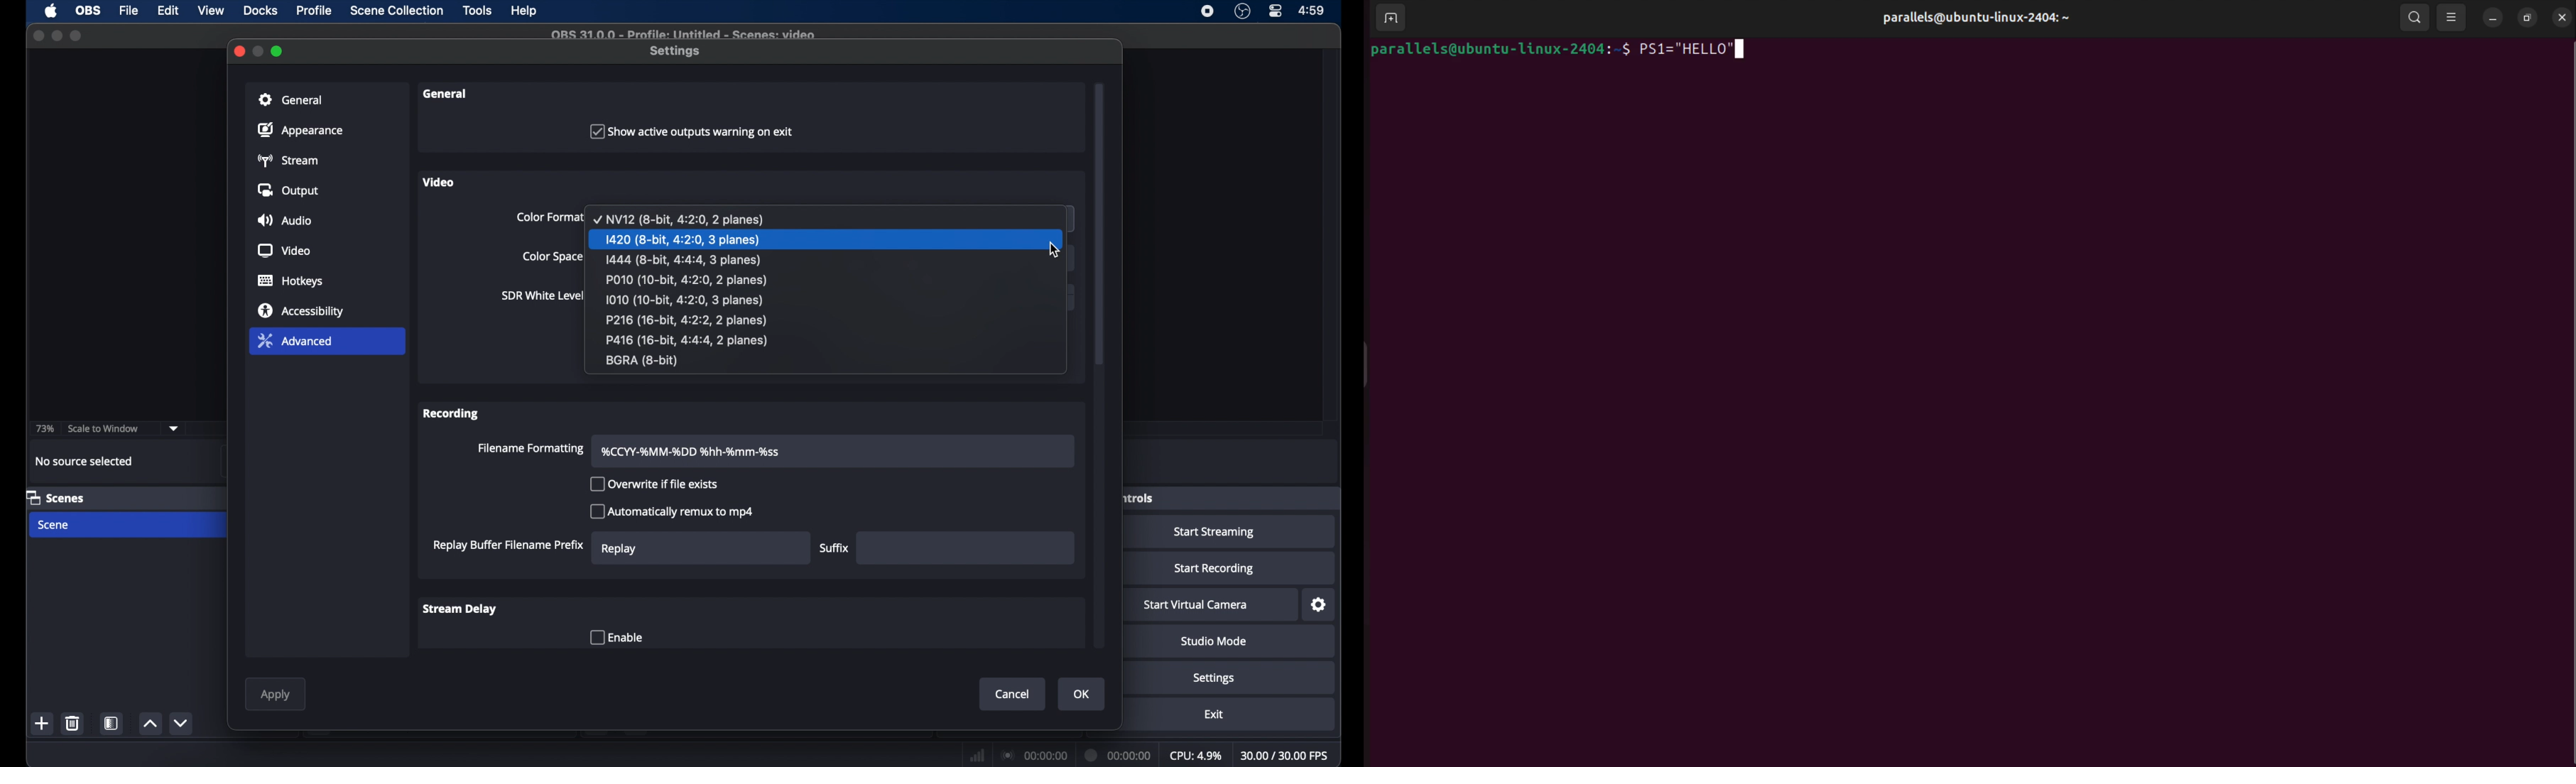 The width and height of the screenshot is (2576, 784). What do you see at coordinates (2493, 17) in the screenshot?
I see `minimize` at bounding box center [2493, 17].